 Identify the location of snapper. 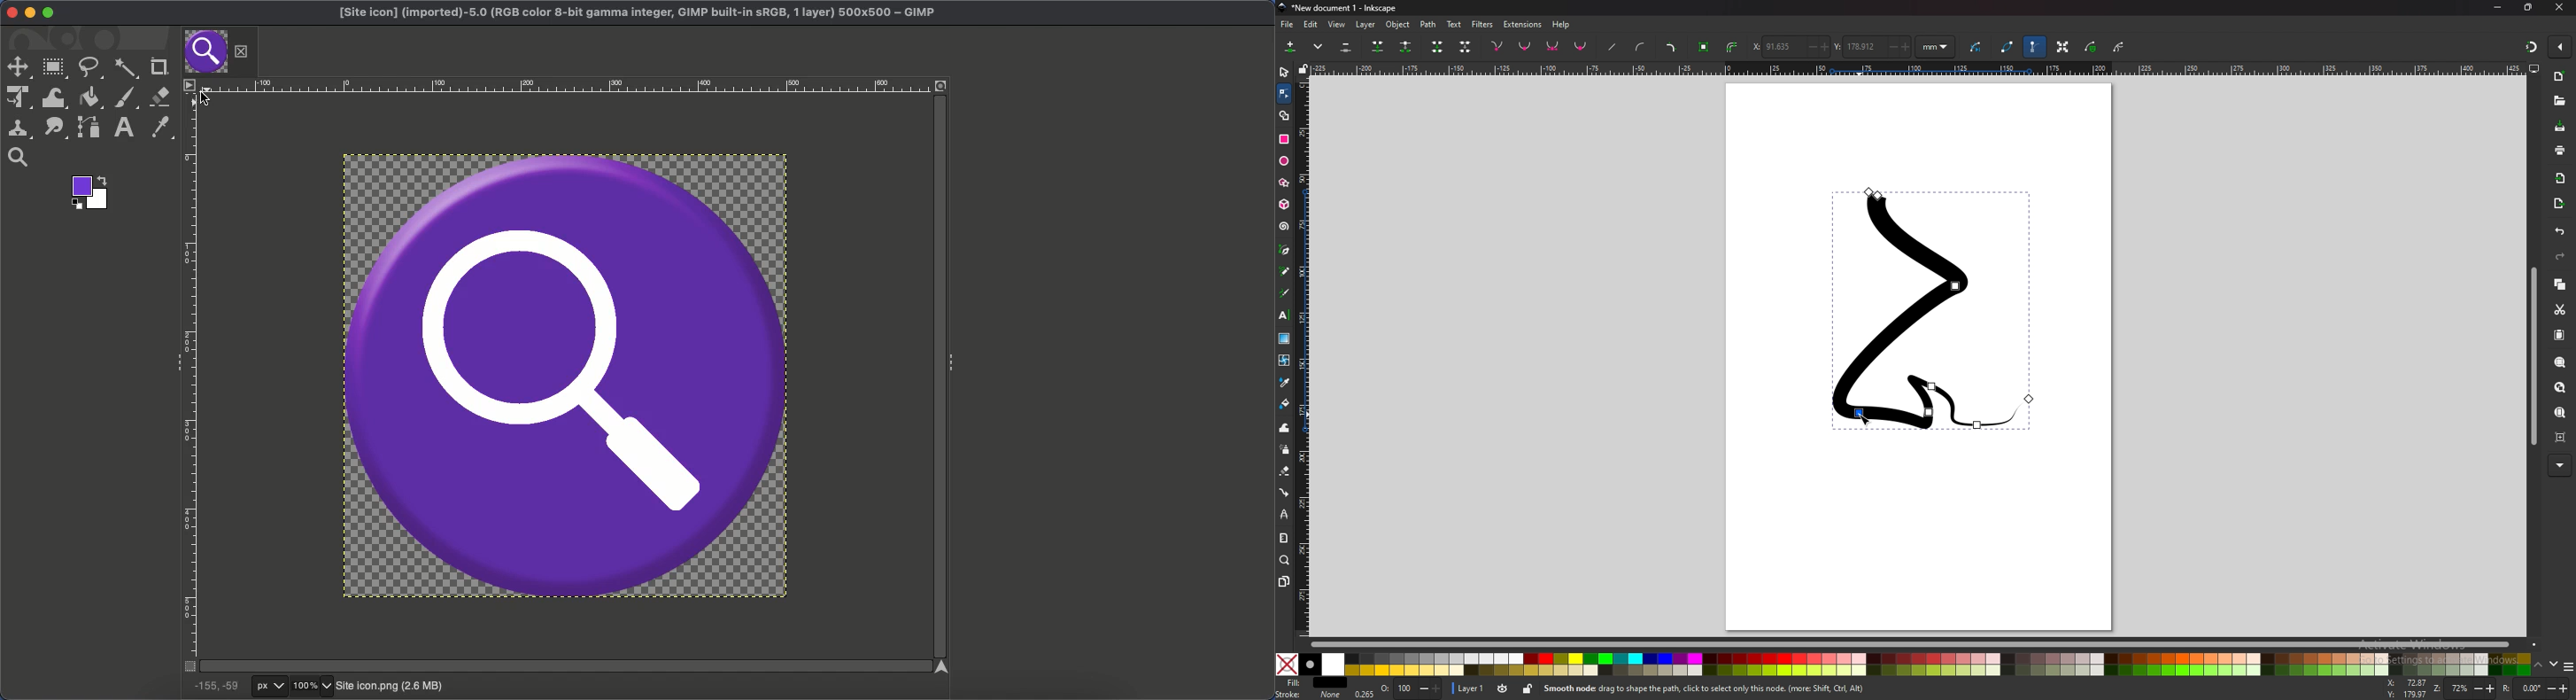
(2532, 47).